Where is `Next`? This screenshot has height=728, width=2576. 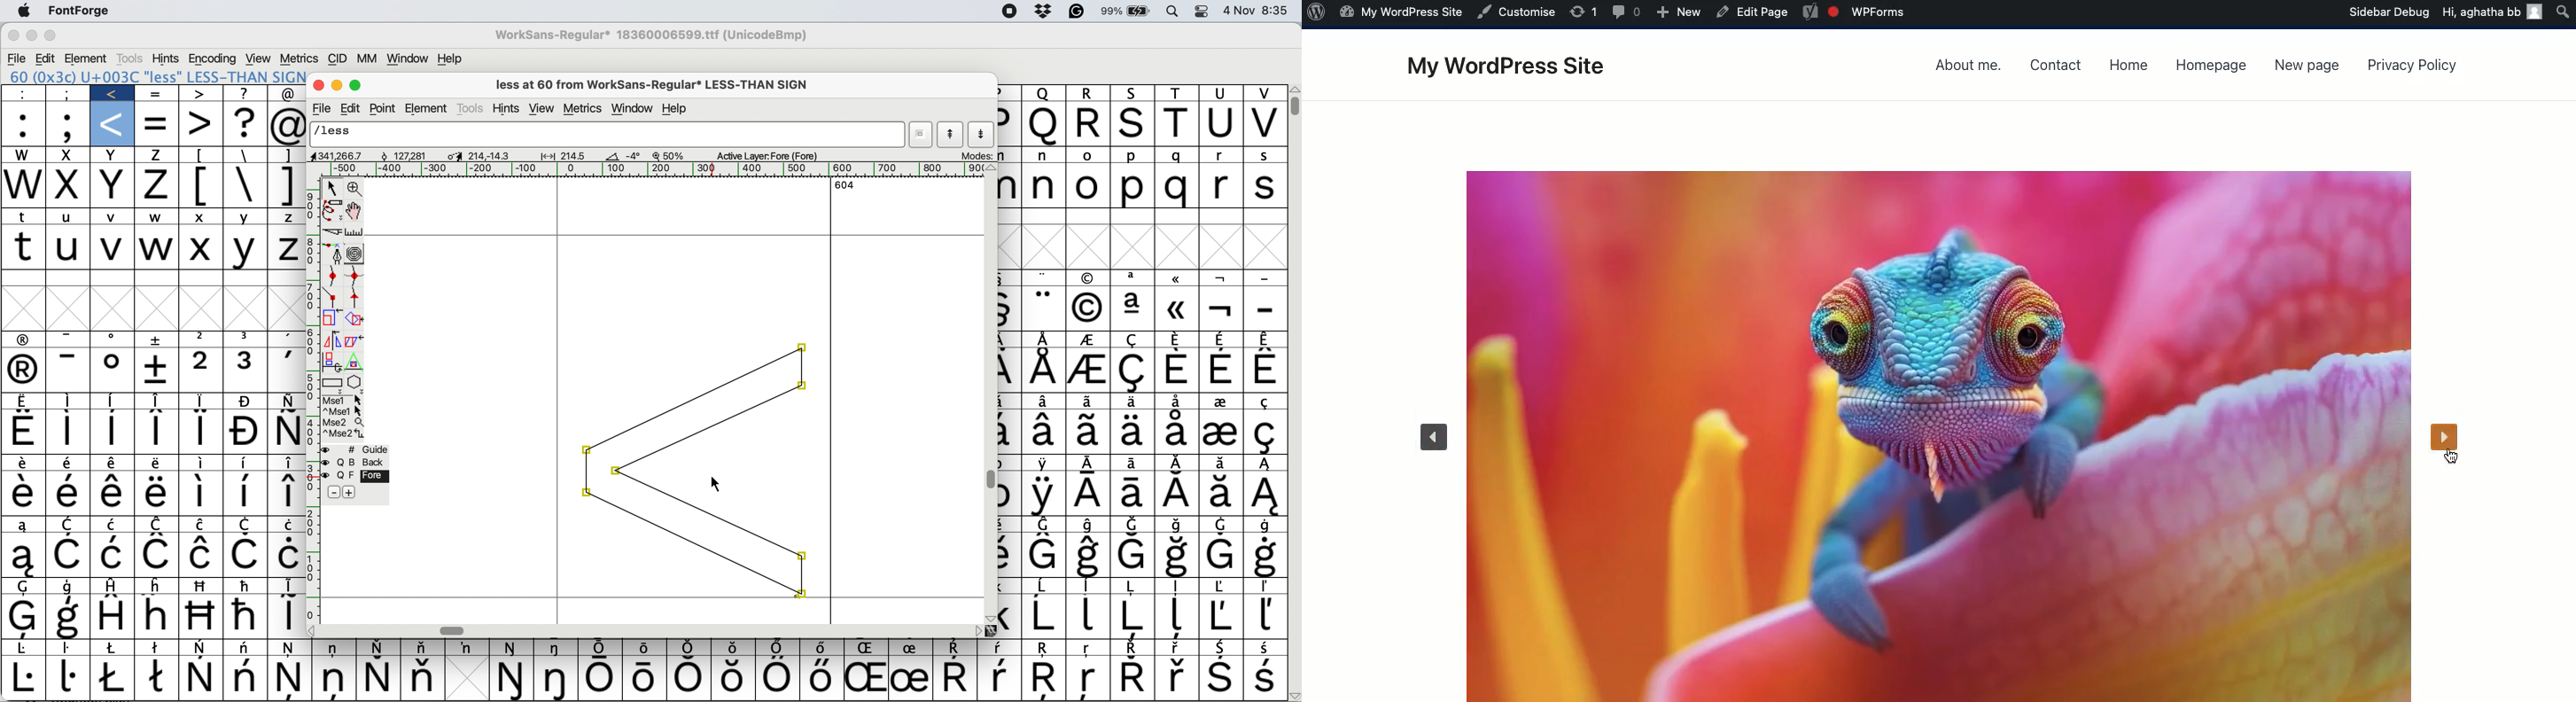
Next is located at coordinates (2448, 441).